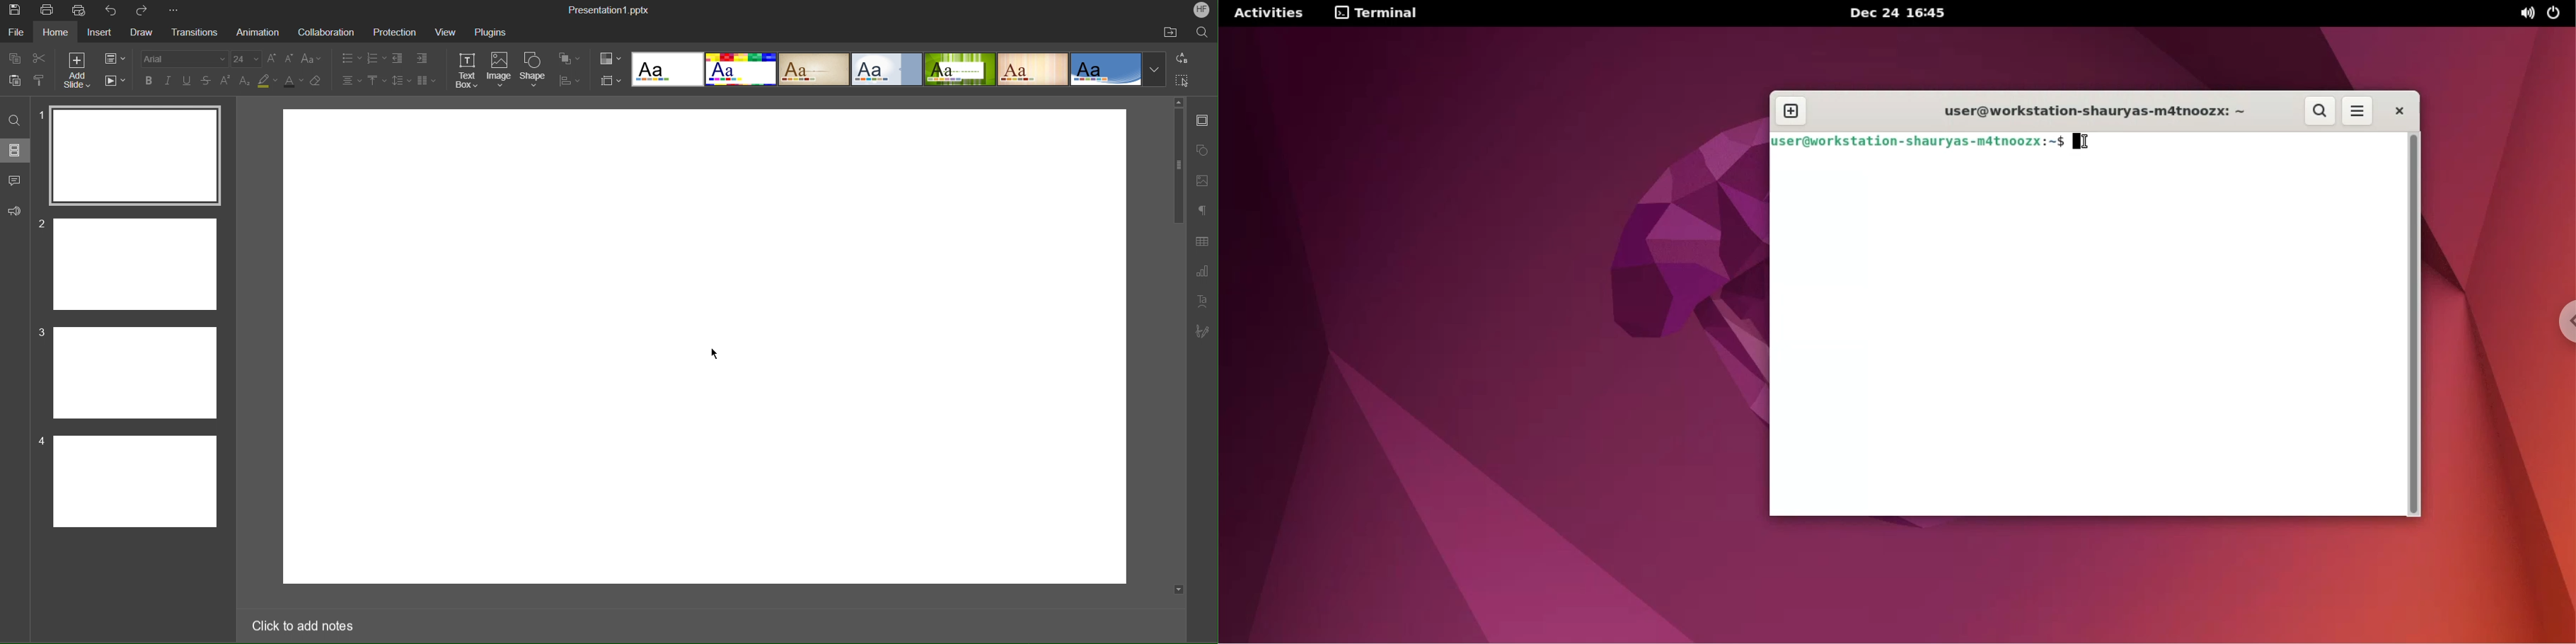 This screenshot has height=644, width=2576. What do you see at coordinates (569, 58) in the screenshot?
I see `Arrange` at bounding box center [569, 58].